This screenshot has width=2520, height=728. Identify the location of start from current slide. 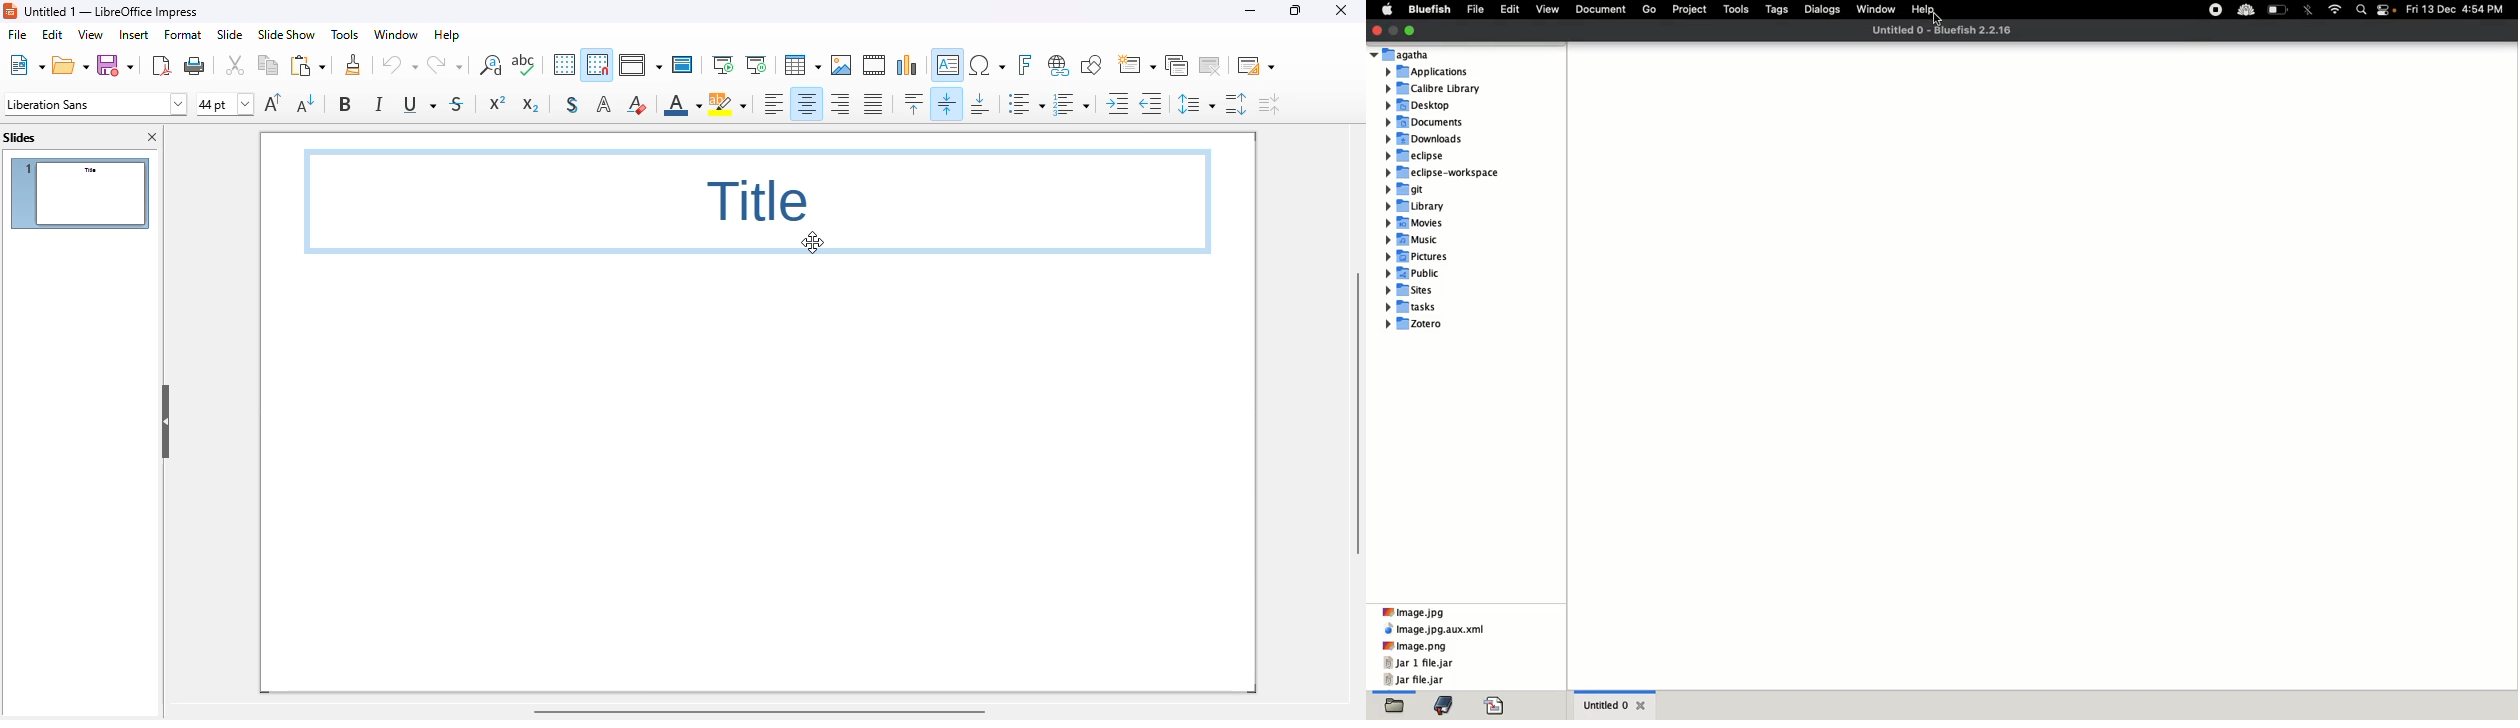
(756, 65).